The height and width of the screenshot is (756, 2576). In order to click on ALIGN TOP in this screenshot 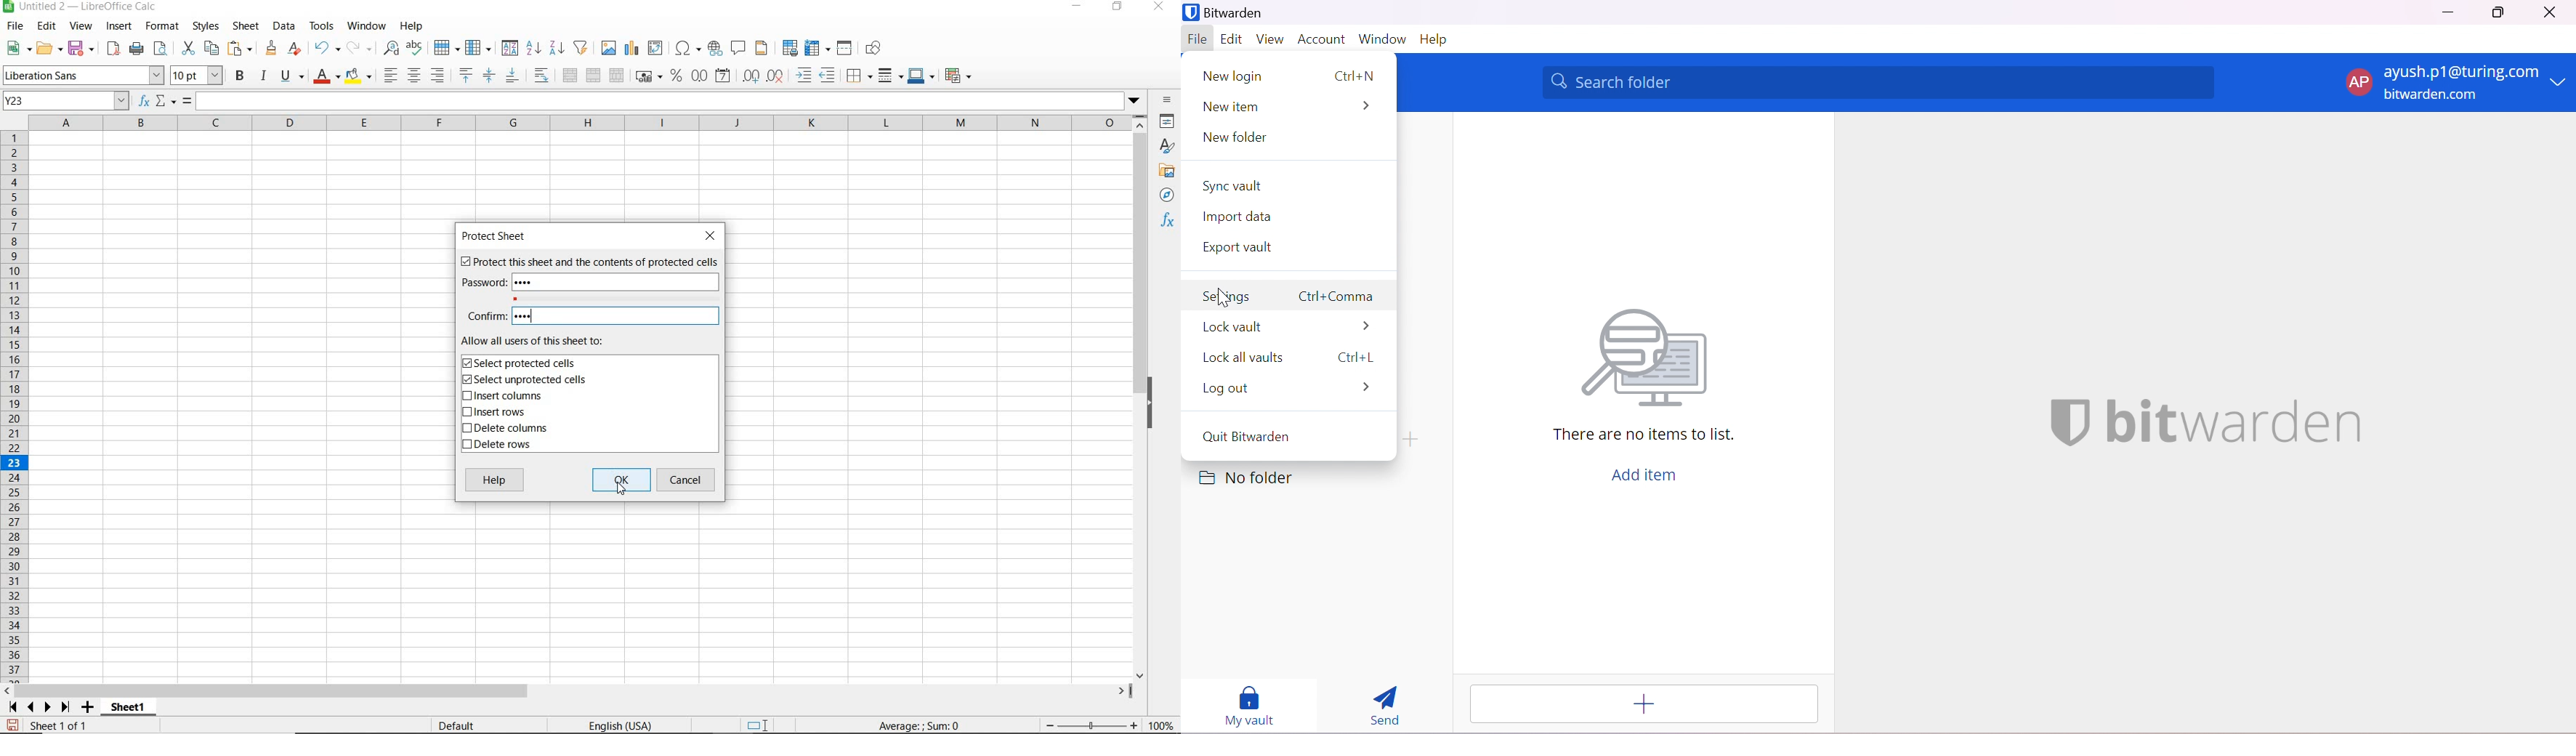, I will do `click(465, 75)`.